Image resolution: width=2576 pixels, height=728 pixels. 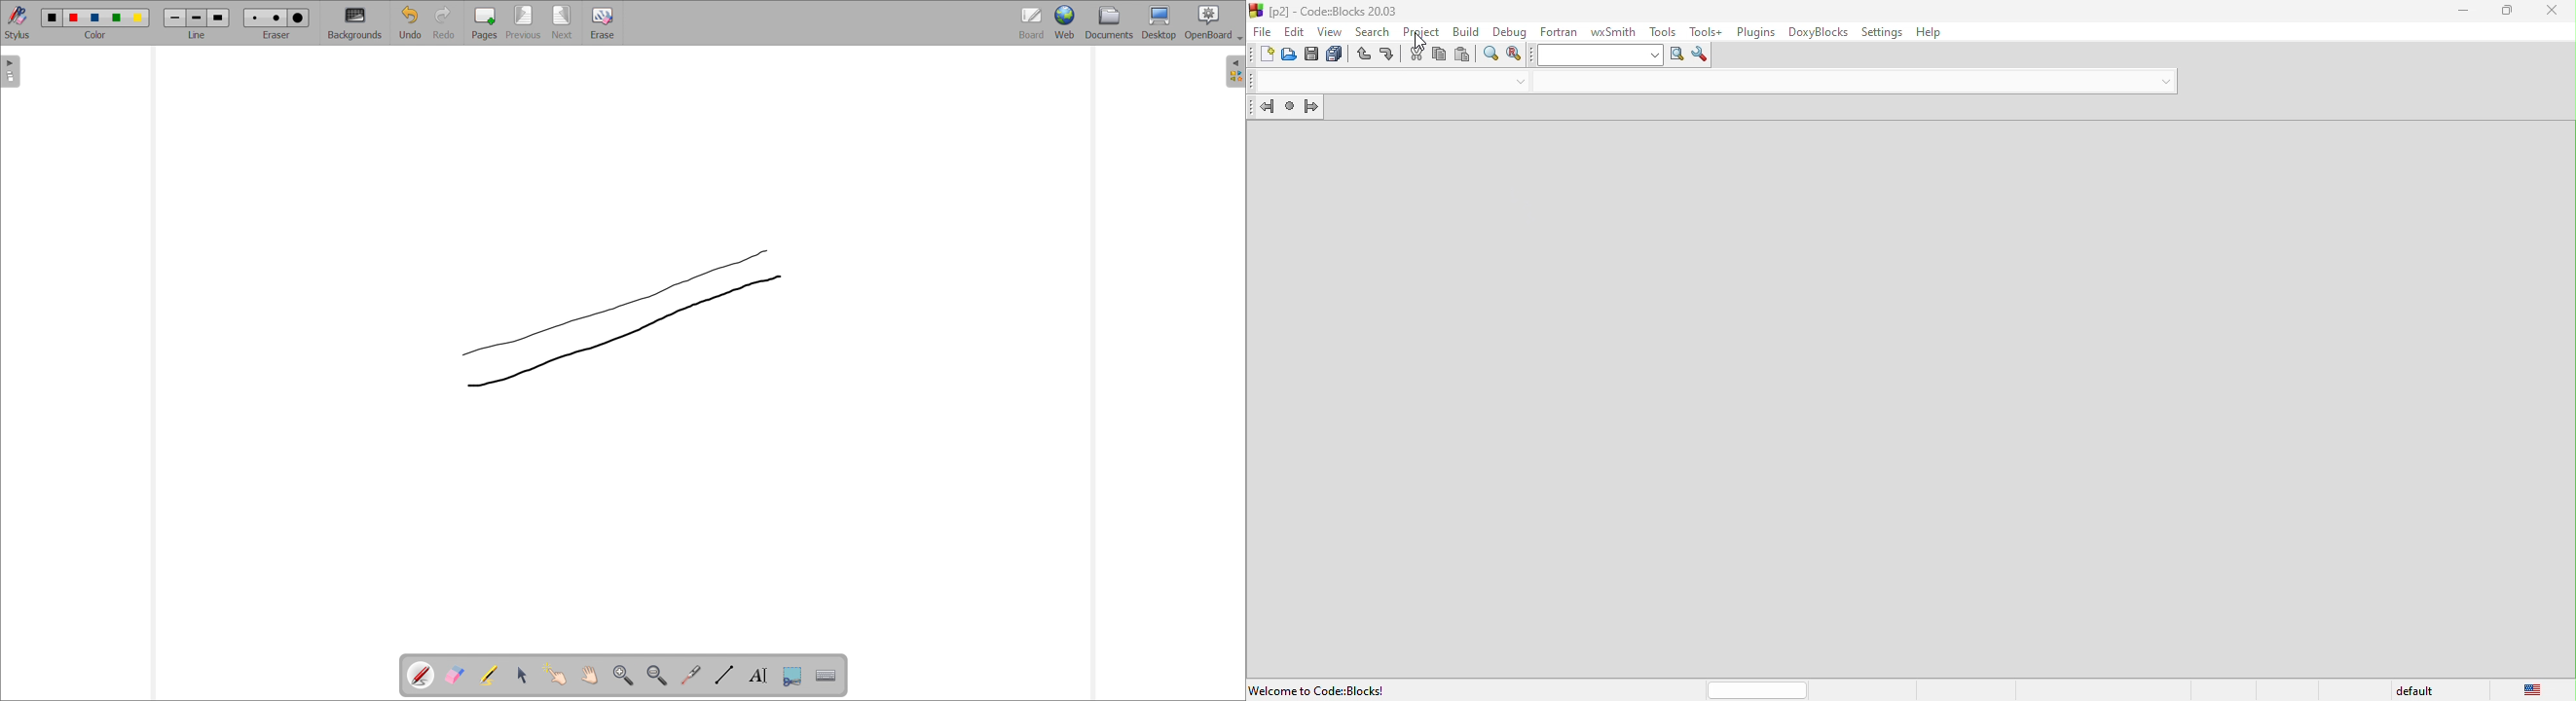 I want to click on drop down, so click(x=2162, y=79).